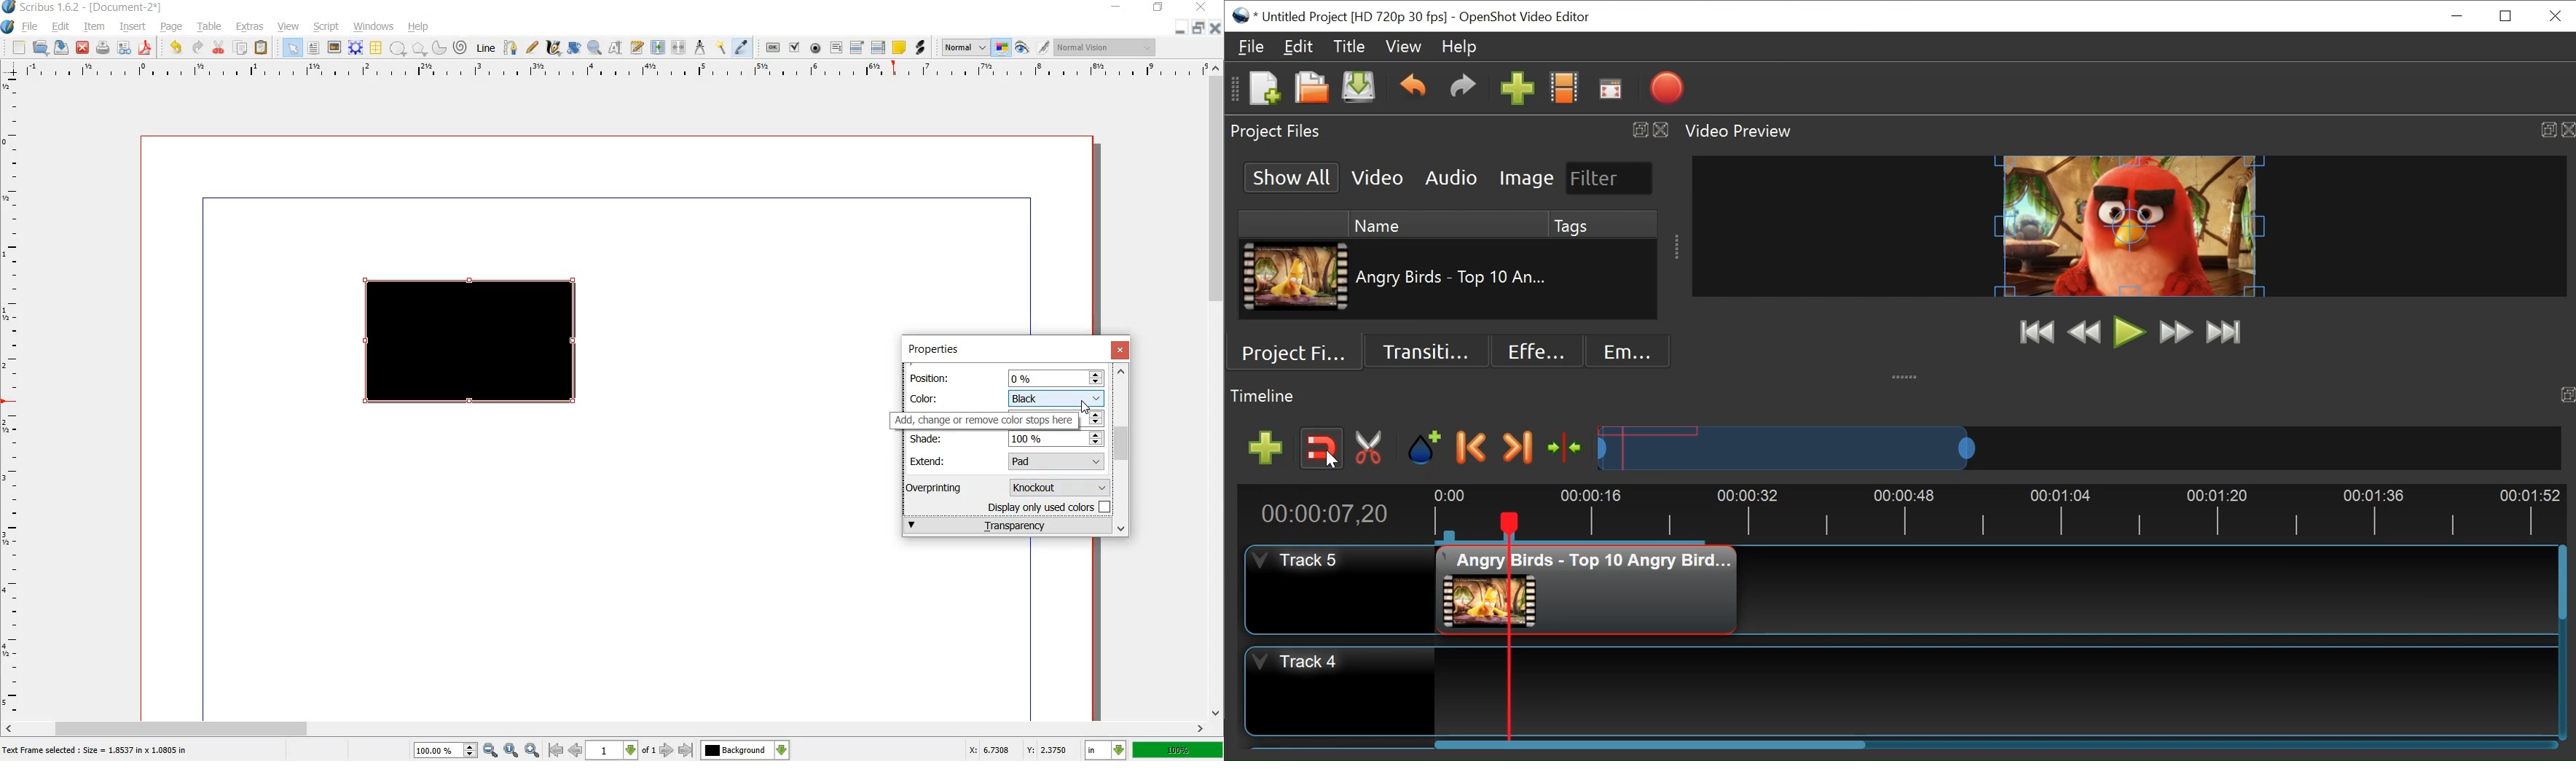 The width and height of the screenshot is (2576, 784). Describe the element at coordinates (96, 8) in the screenshot. I see `scribus 1.6.2 - [document-2*]` at that location.